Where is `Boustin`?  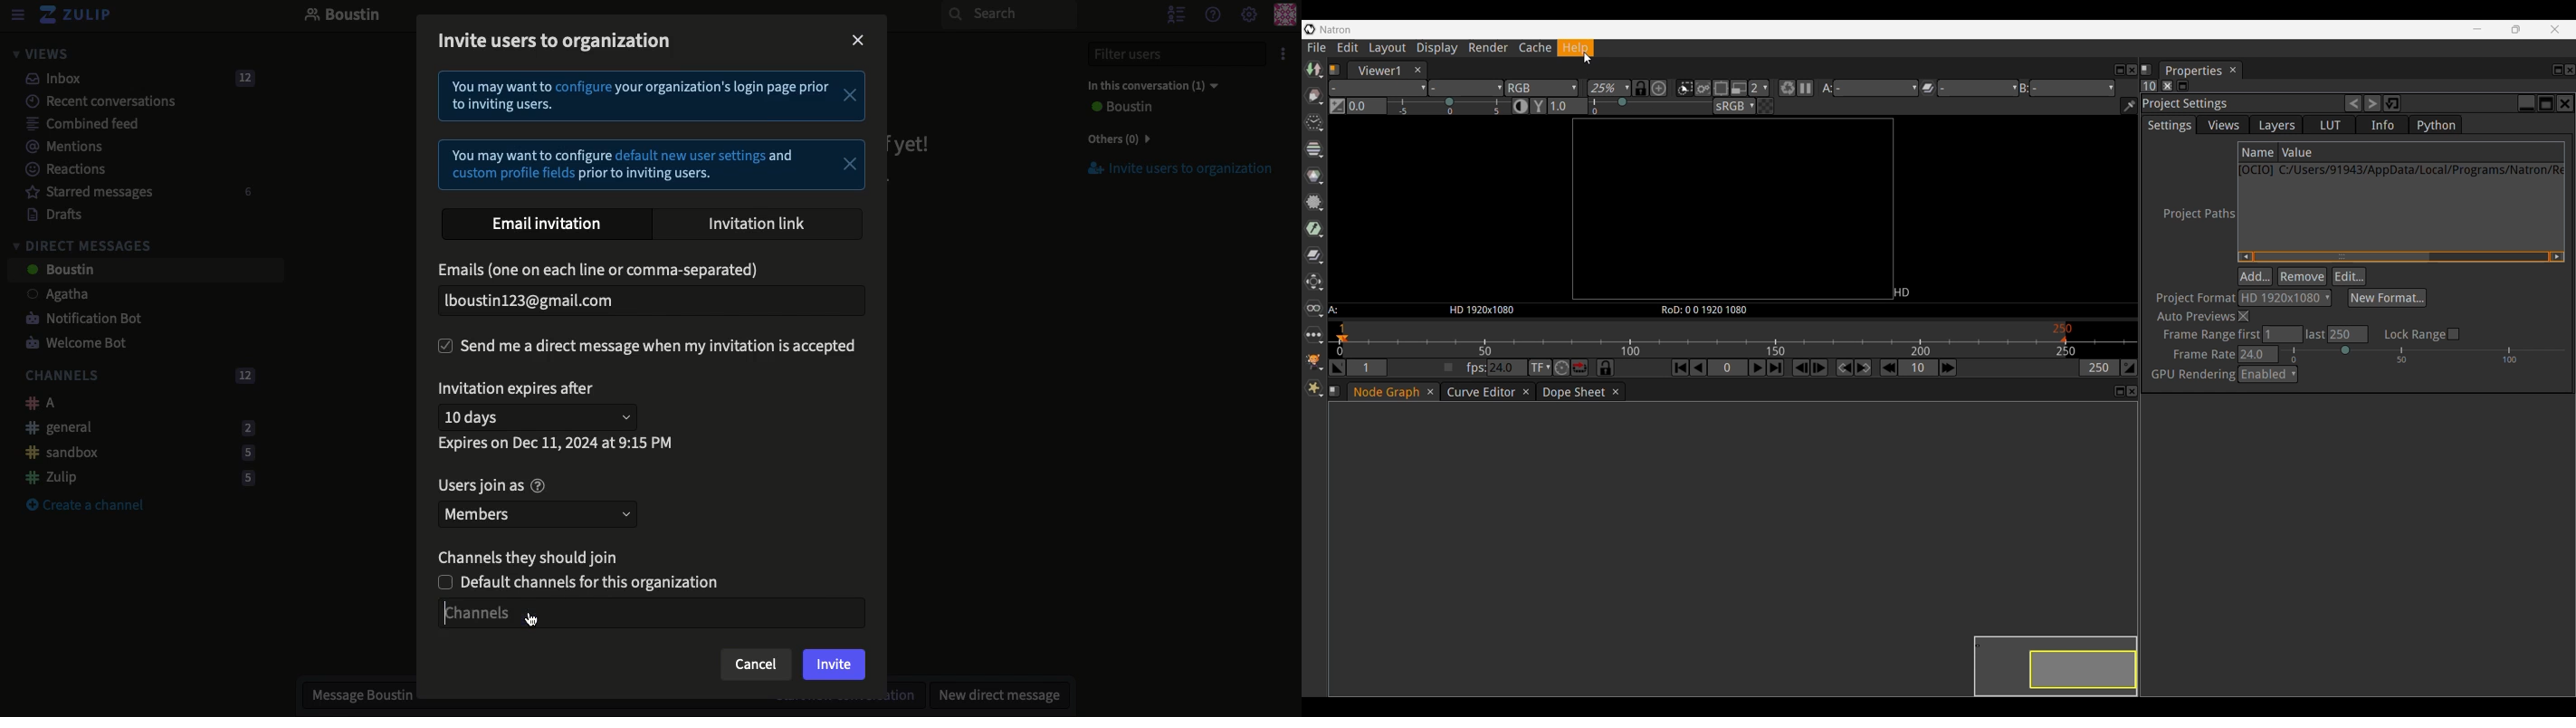
Boustin is located at coordinates (343, 16).